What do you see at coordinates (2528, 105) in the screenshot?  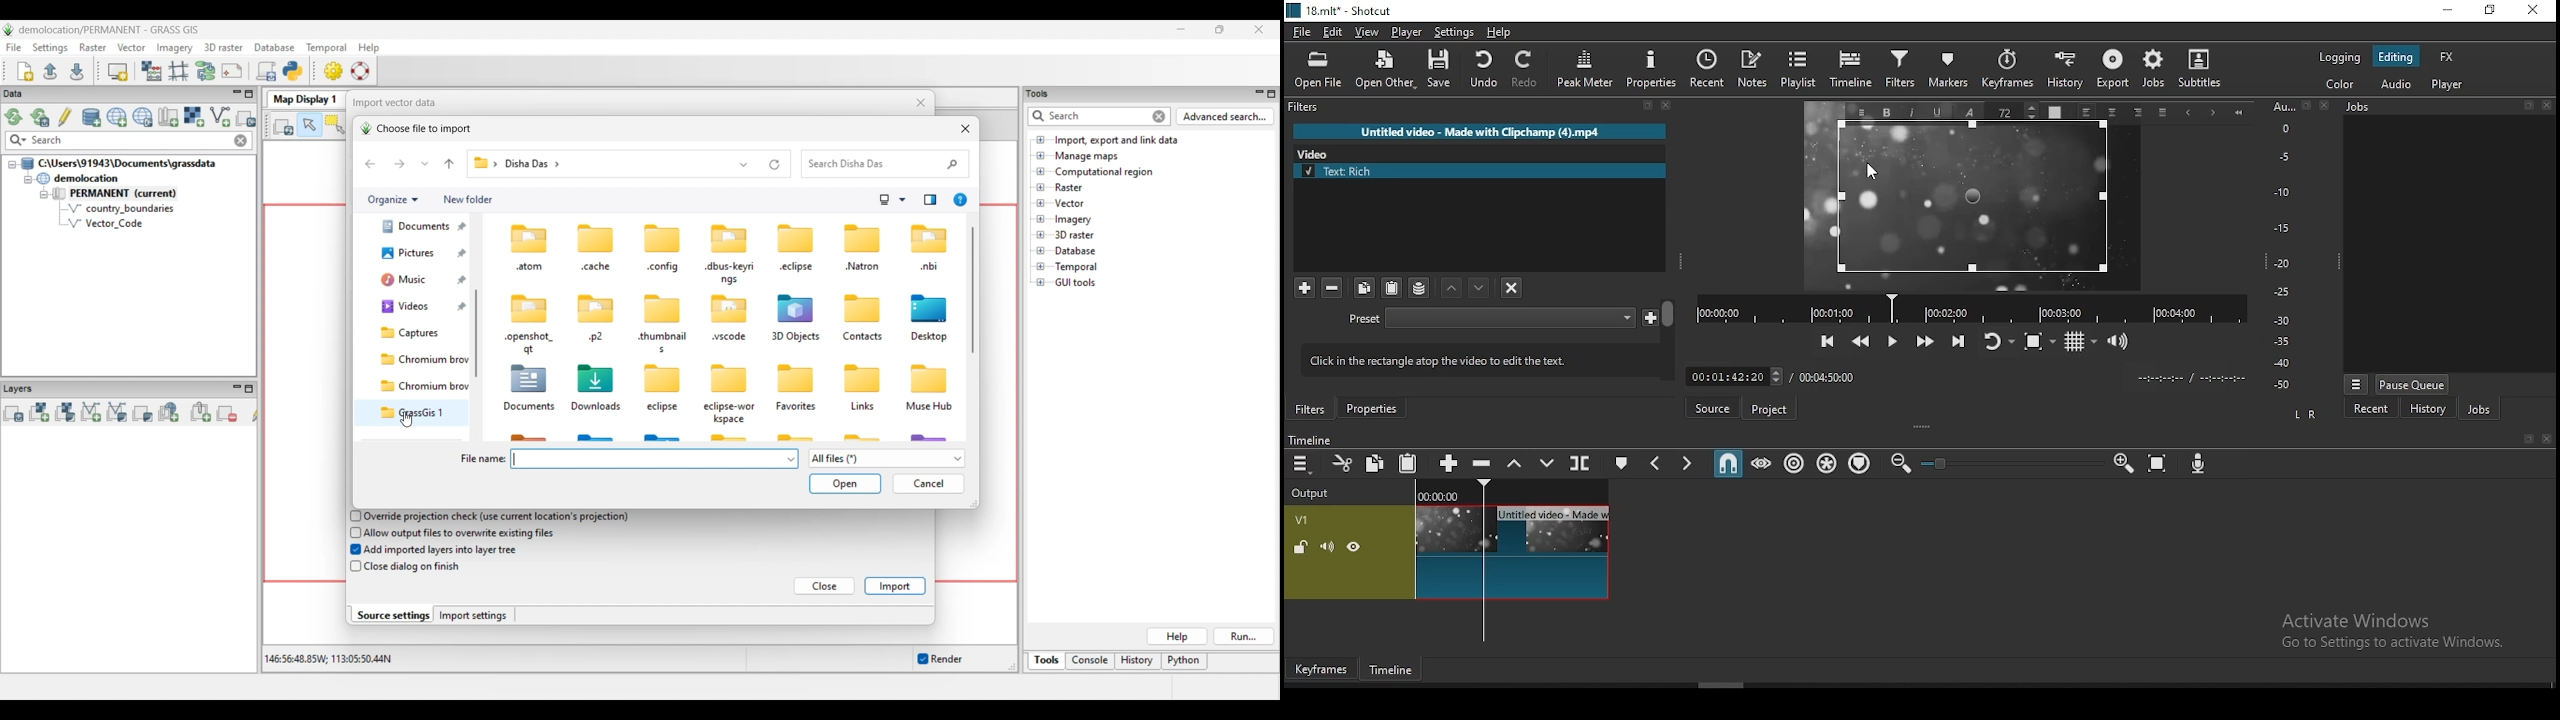 I see `Detach` at bounding box center [2528, 105].